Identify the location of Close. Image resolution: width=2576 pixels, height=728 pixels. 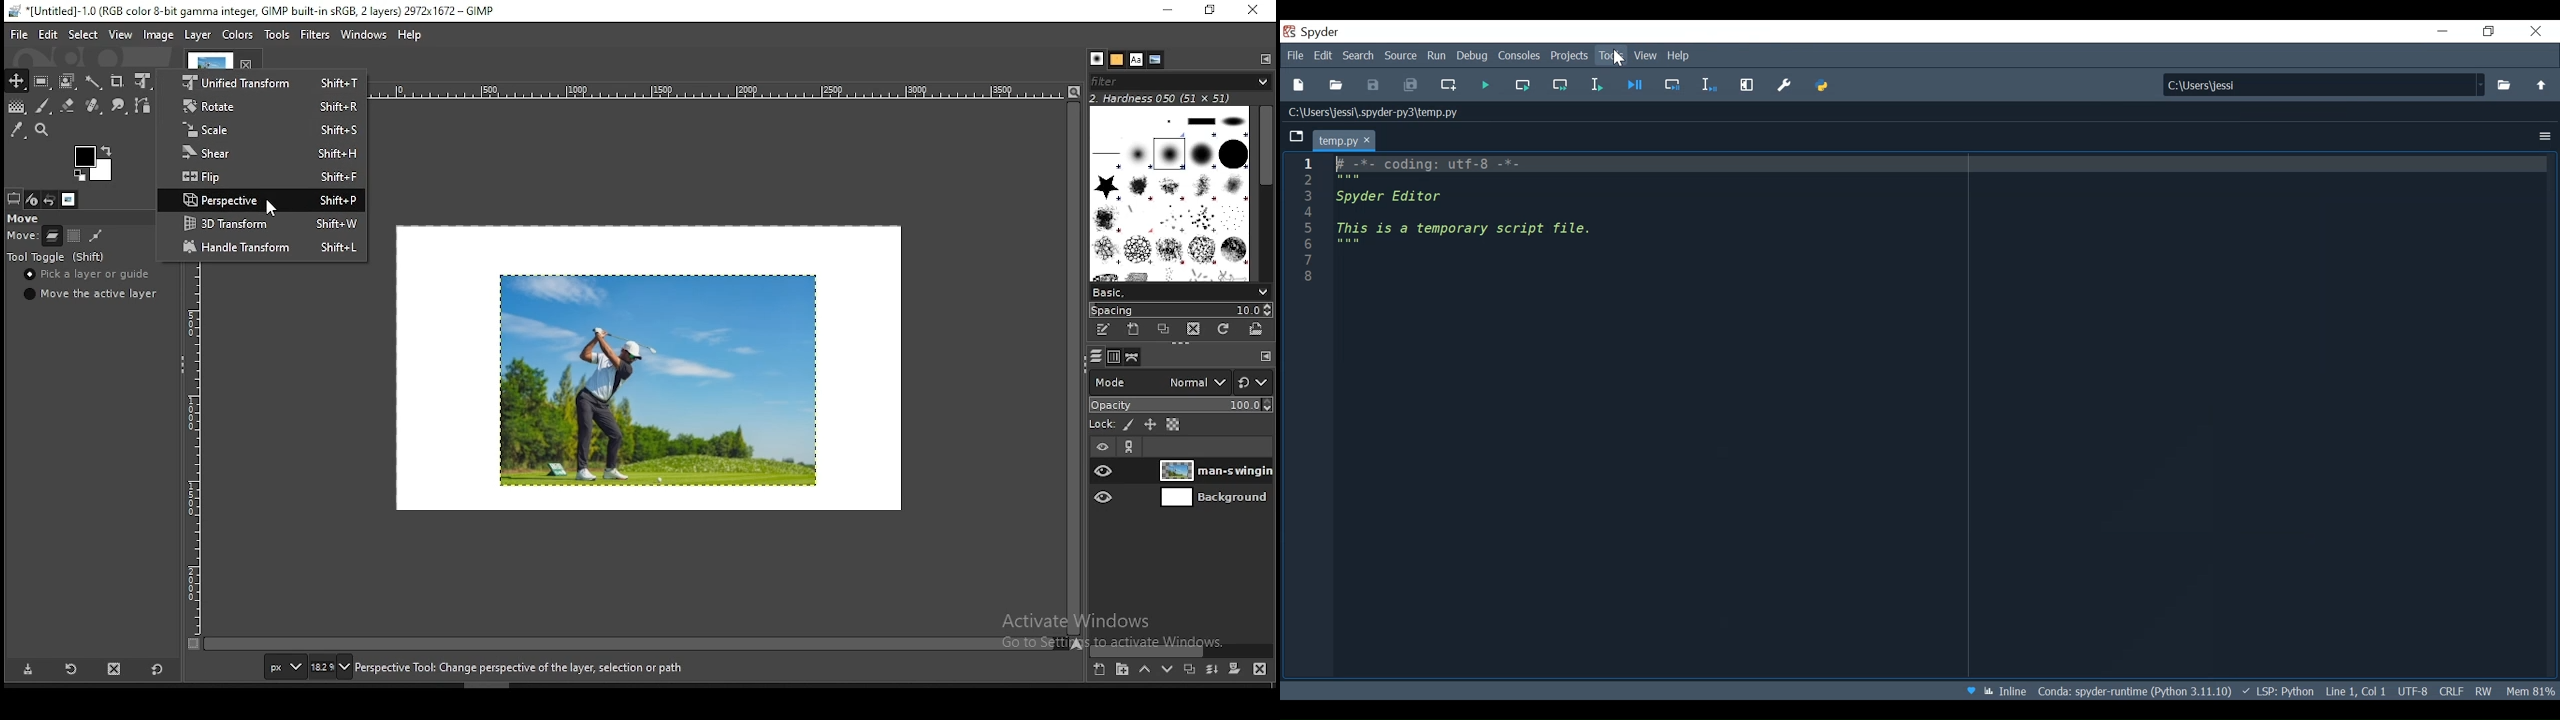
(2534, 31).